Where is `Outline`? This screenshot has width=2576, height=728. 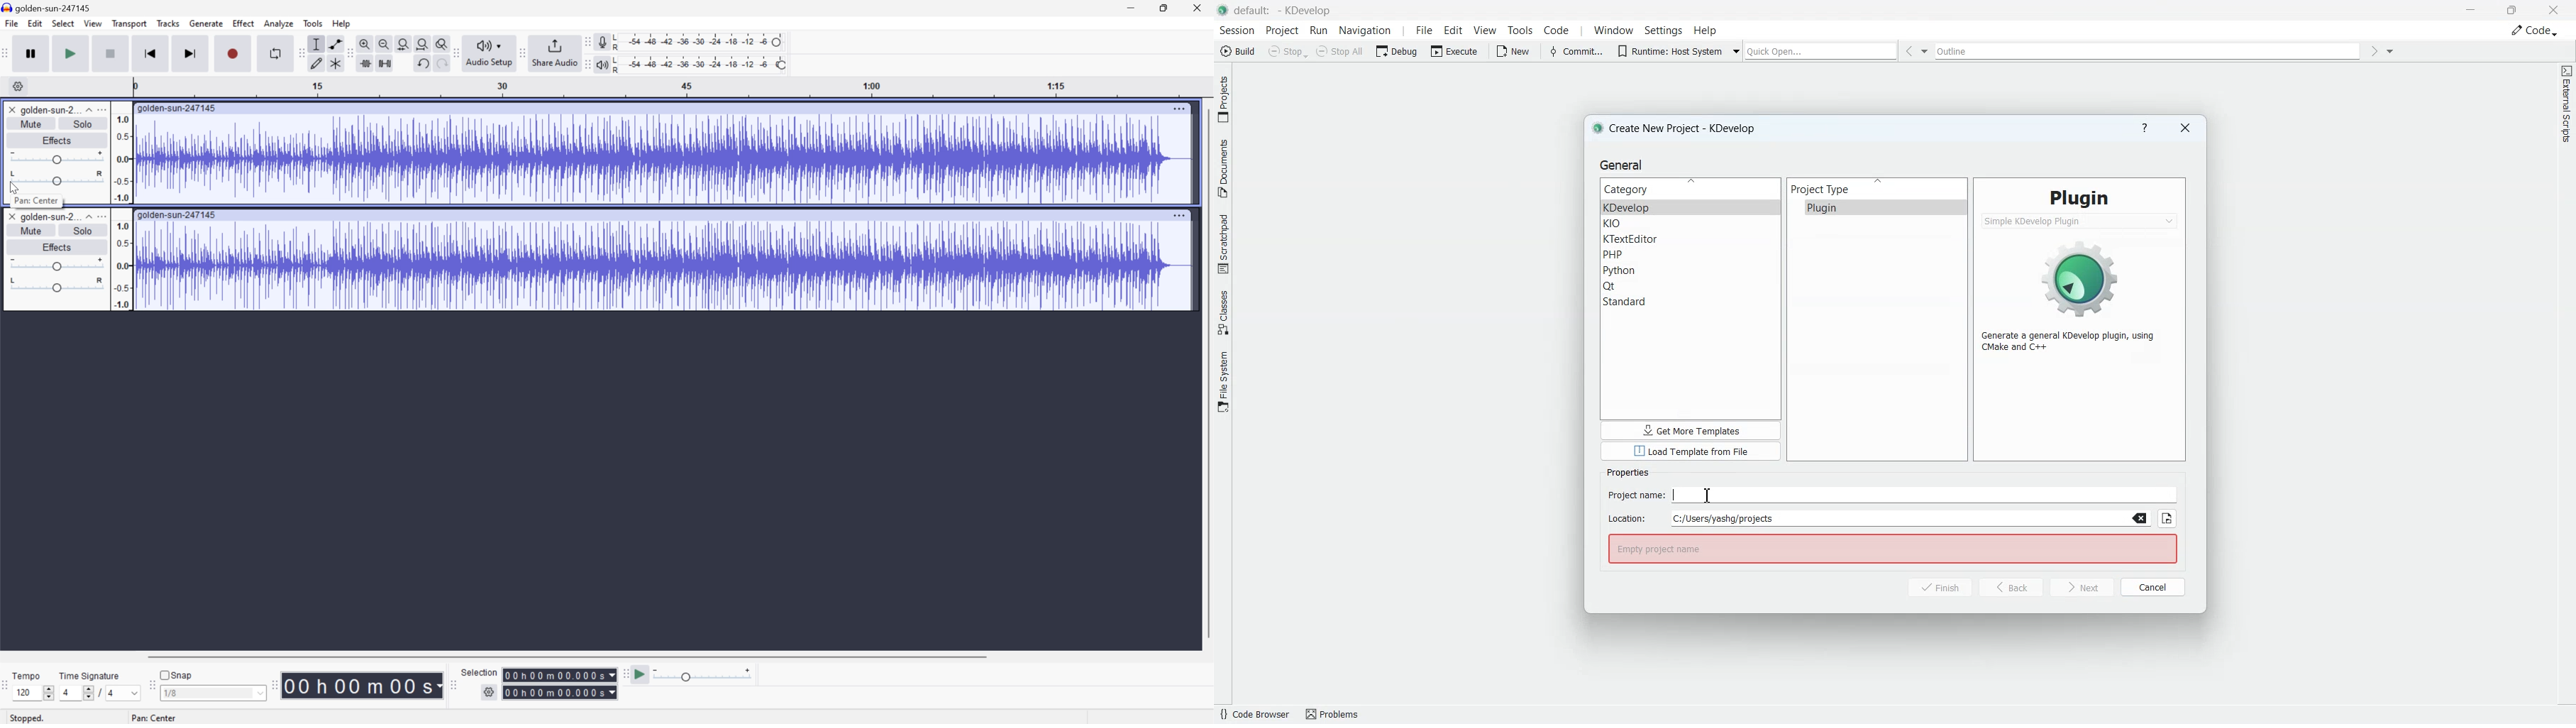
Outline is located at coordinates (2150, 51).